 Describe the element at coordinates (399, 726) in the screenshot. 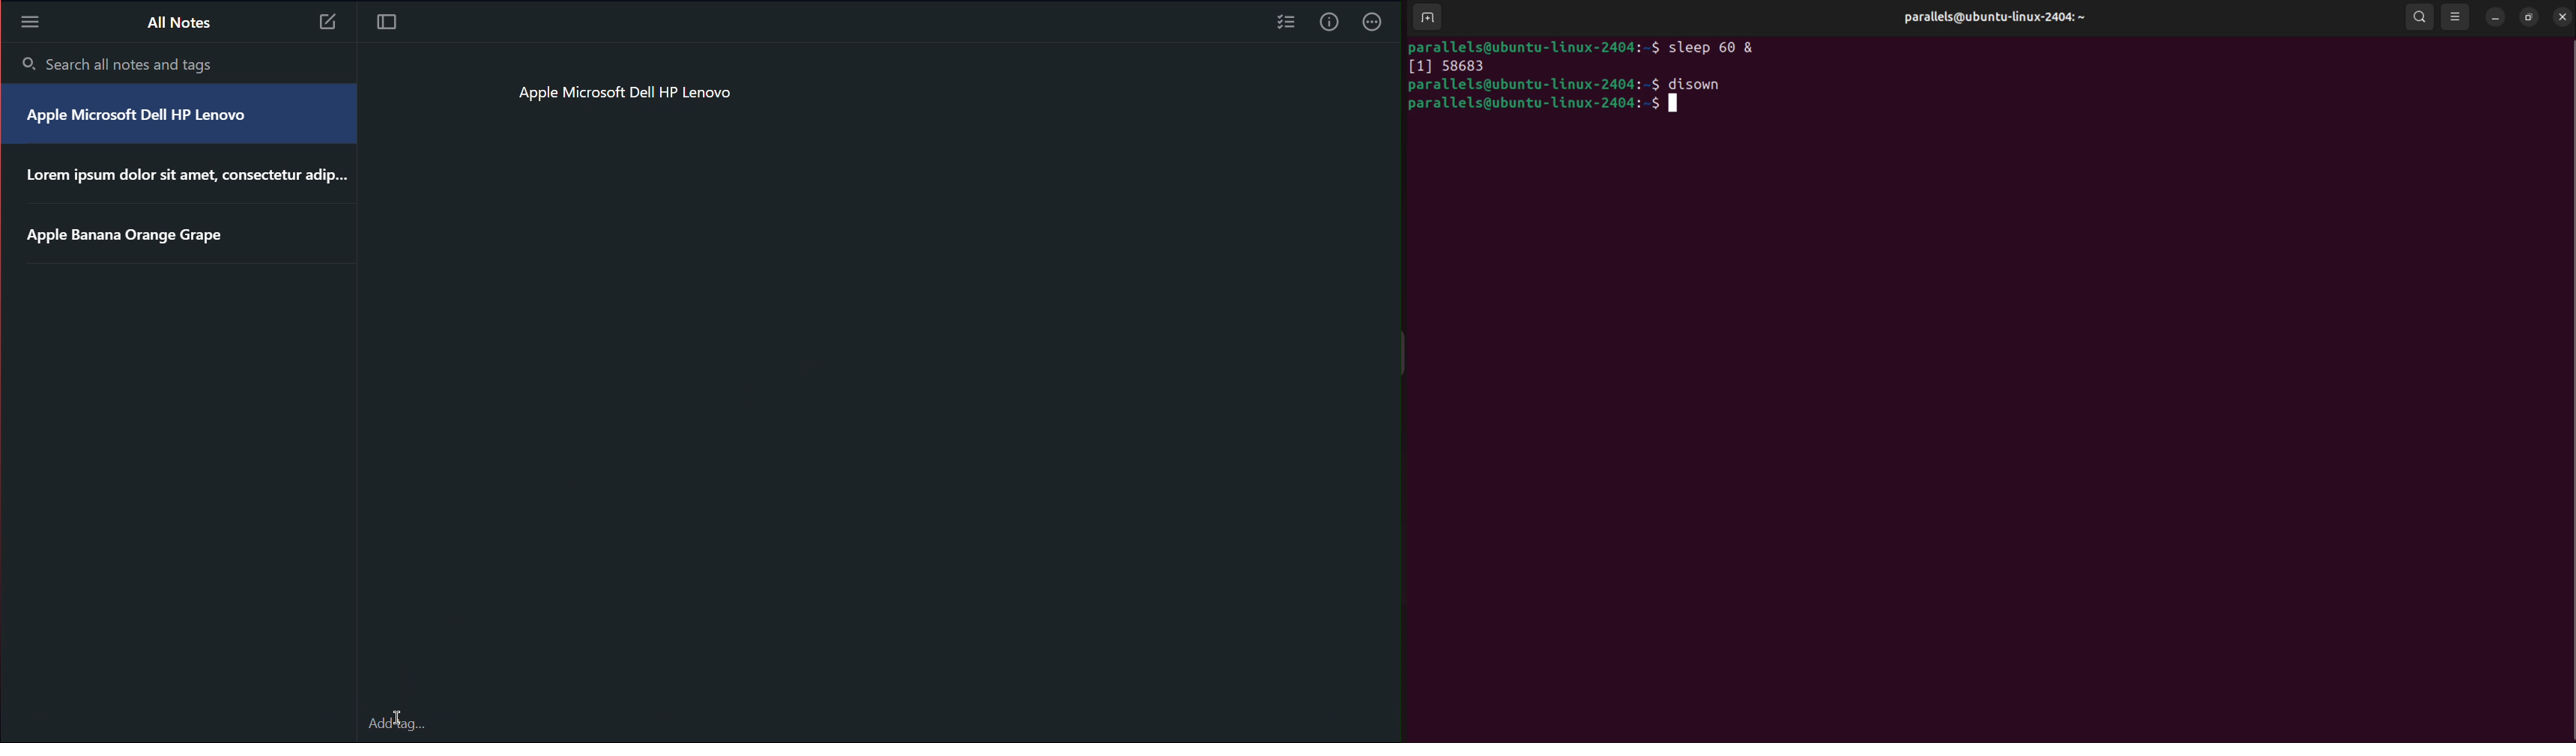

I see `add Tags` at that location.